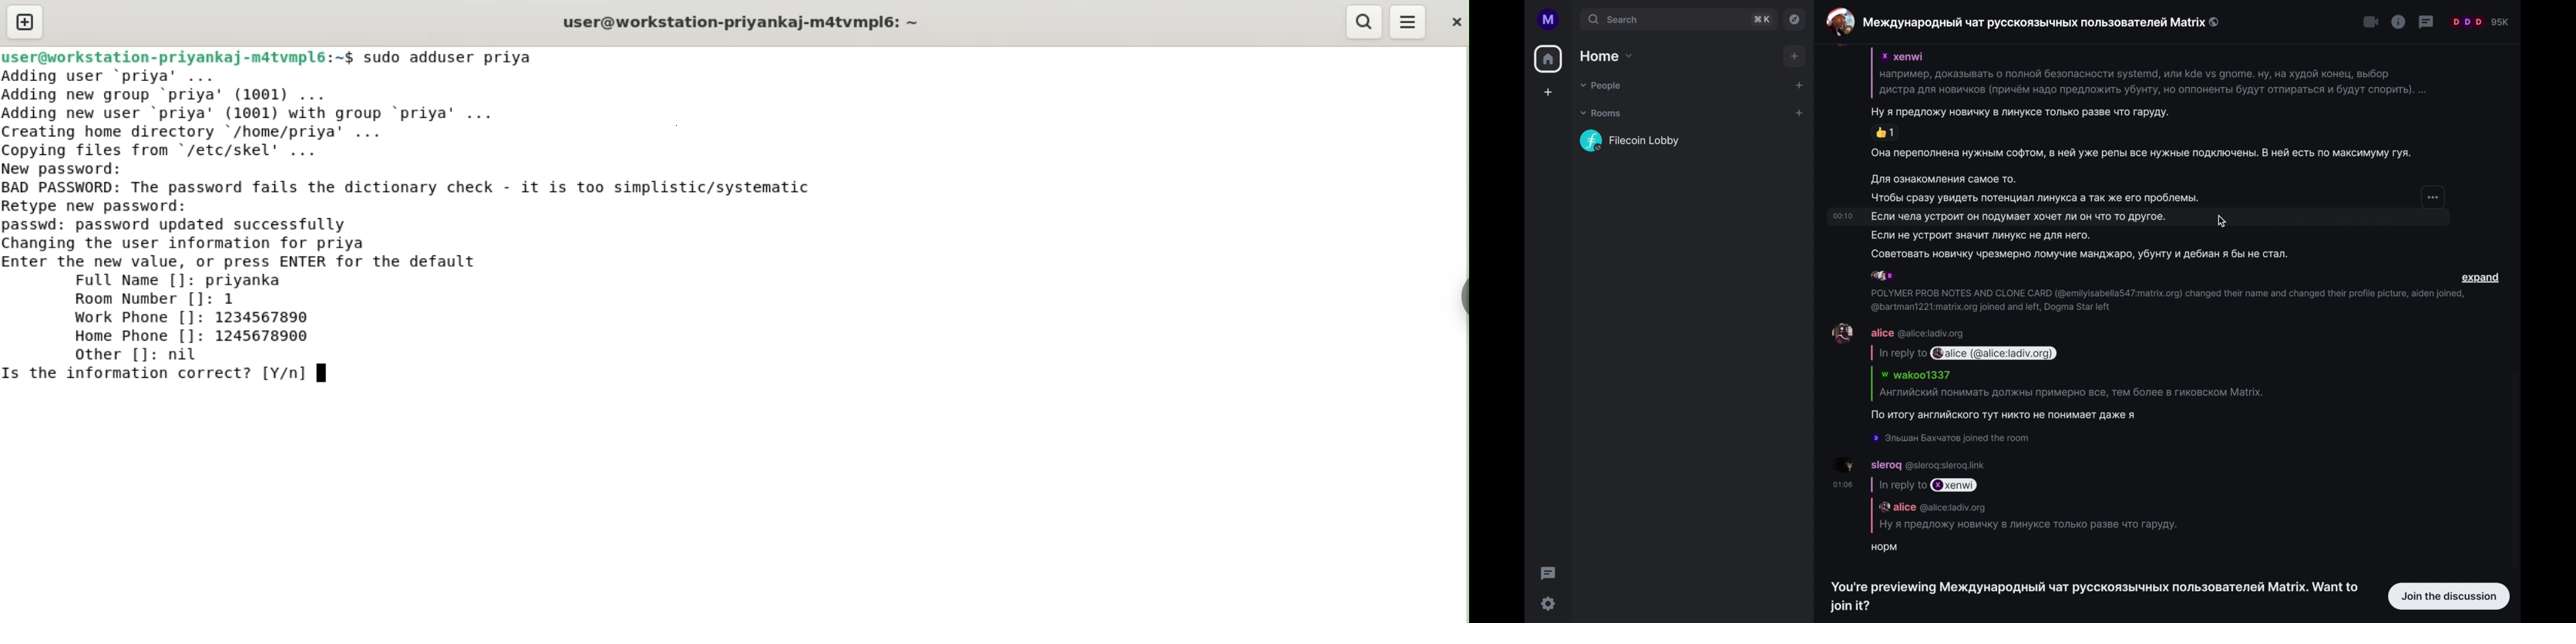 This screenshot has height=644, width=2576. What do you see at coordinates (1549, 19) in the screenshot?
I see `account name` at bounding box center [1549, 19].